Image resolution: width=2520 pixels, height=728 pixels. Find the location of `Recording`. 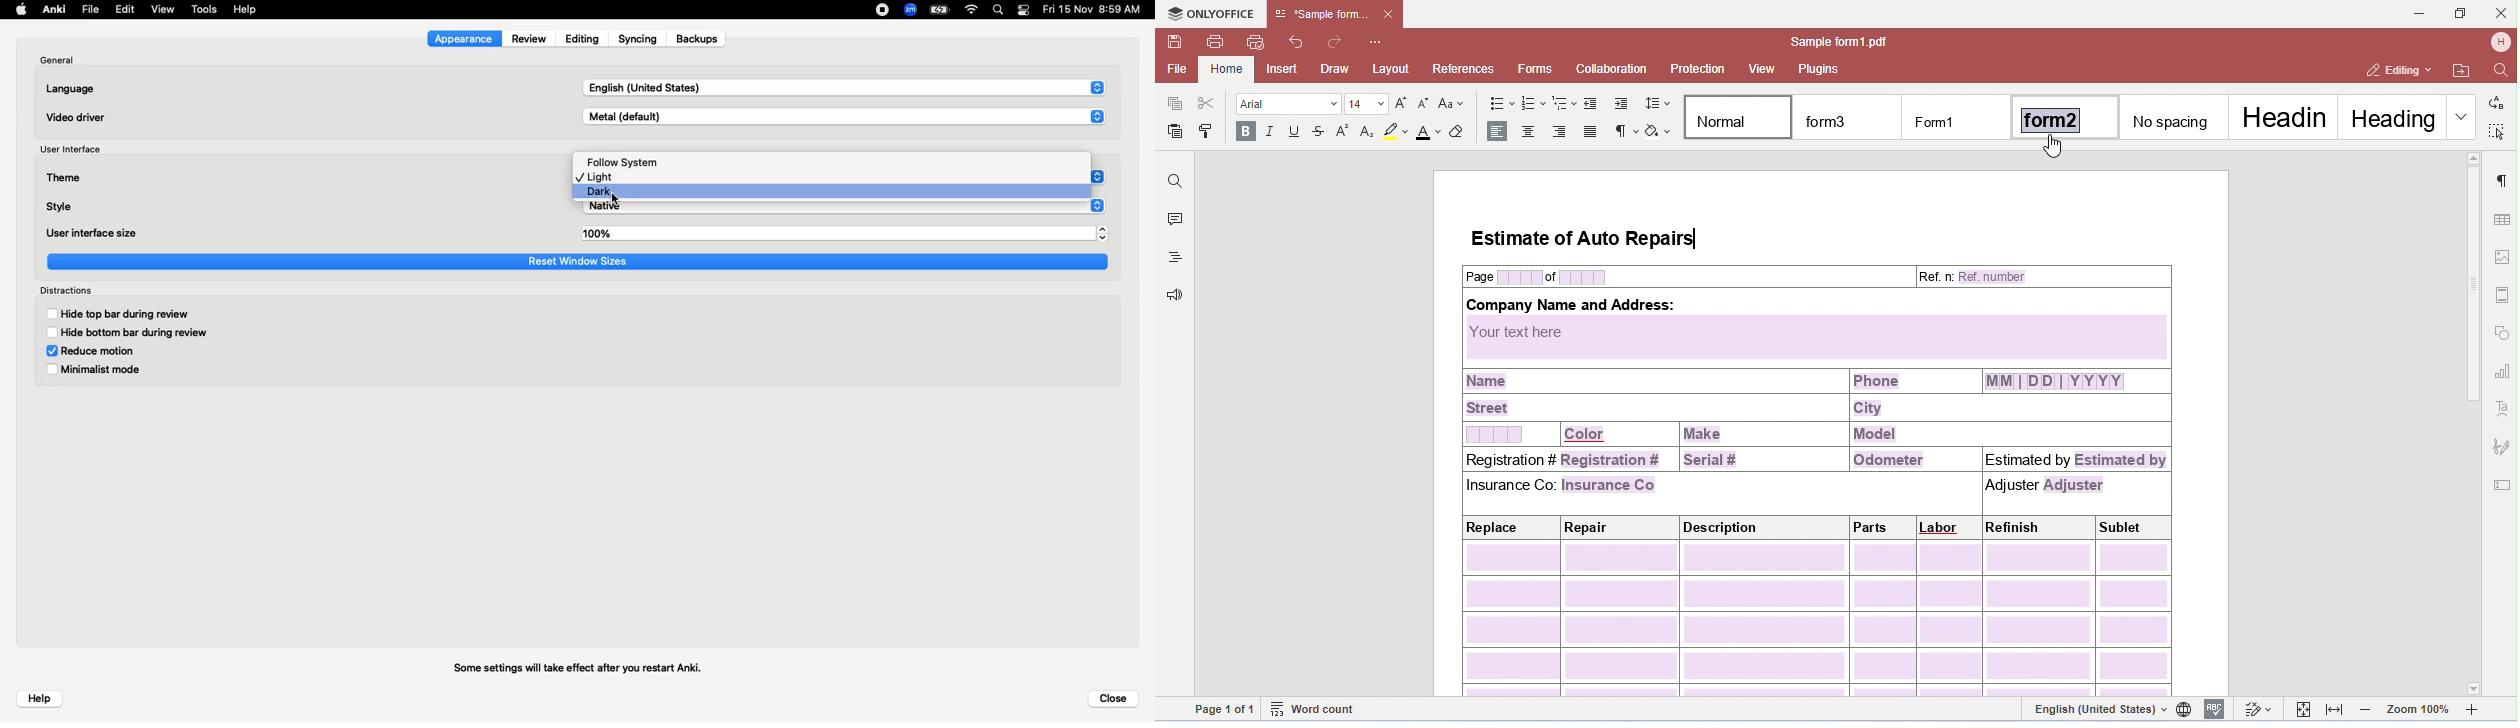

Recording is located at coordinates (884, 10).